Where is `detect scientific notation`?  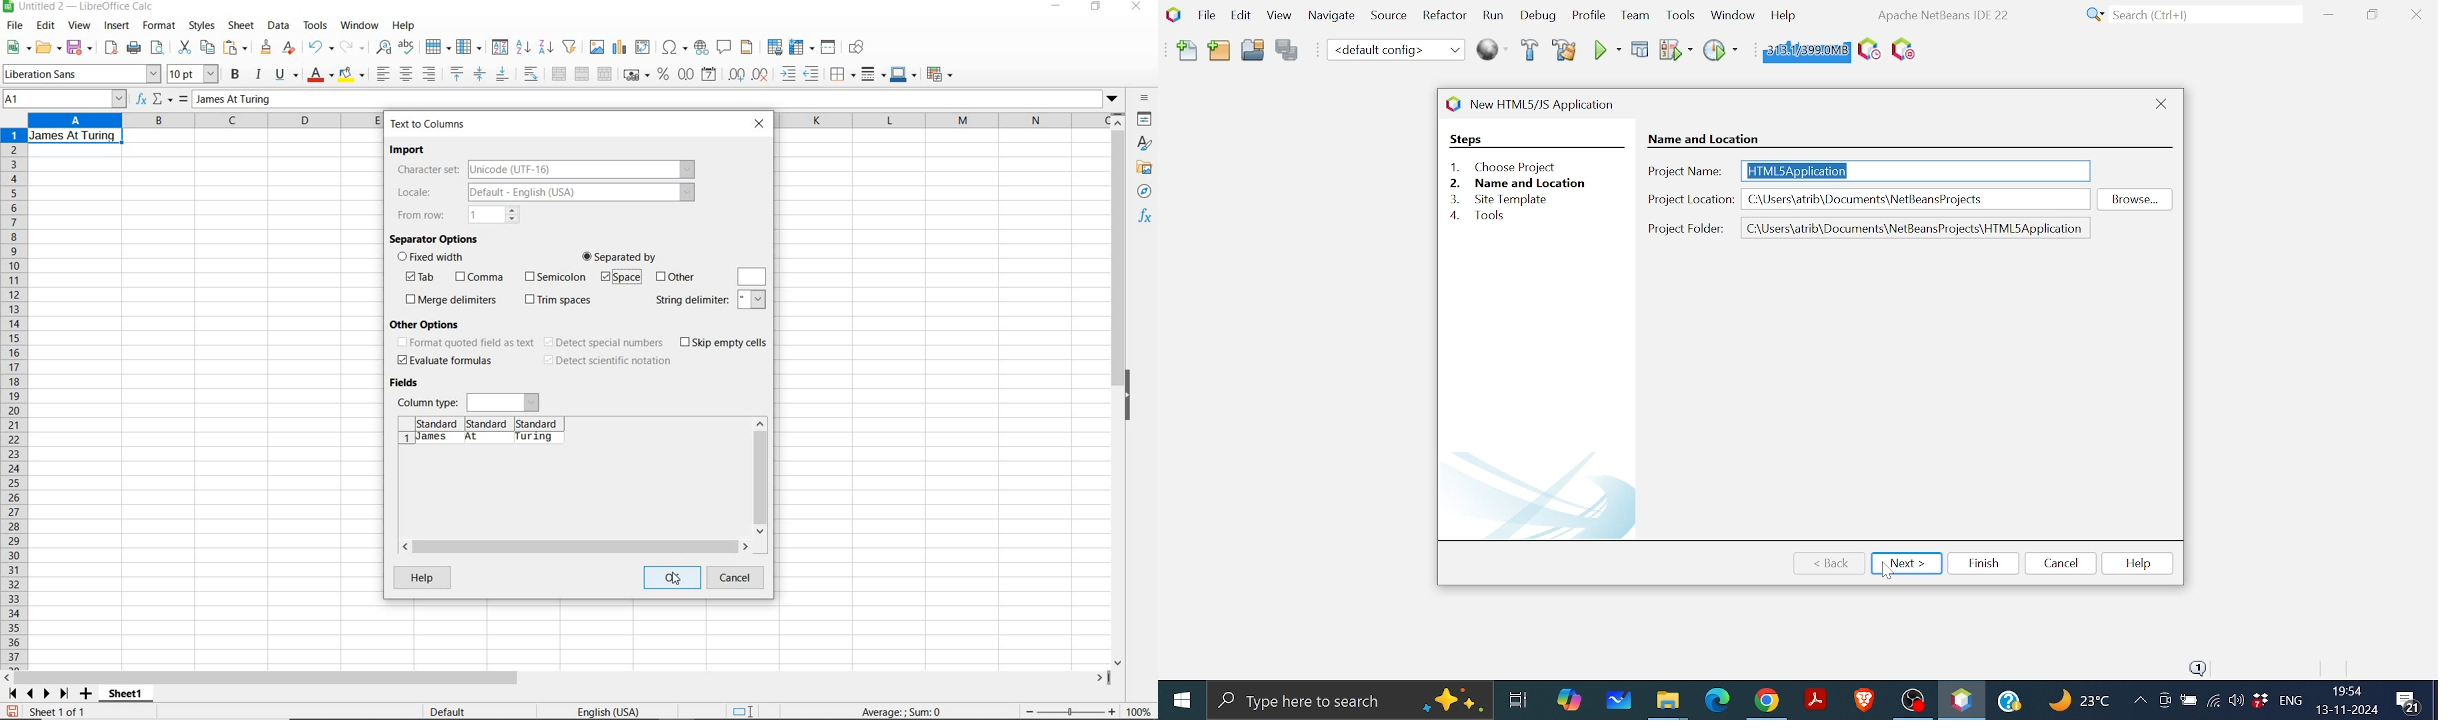 detect scientific notation is located at coordinates (607, 361).